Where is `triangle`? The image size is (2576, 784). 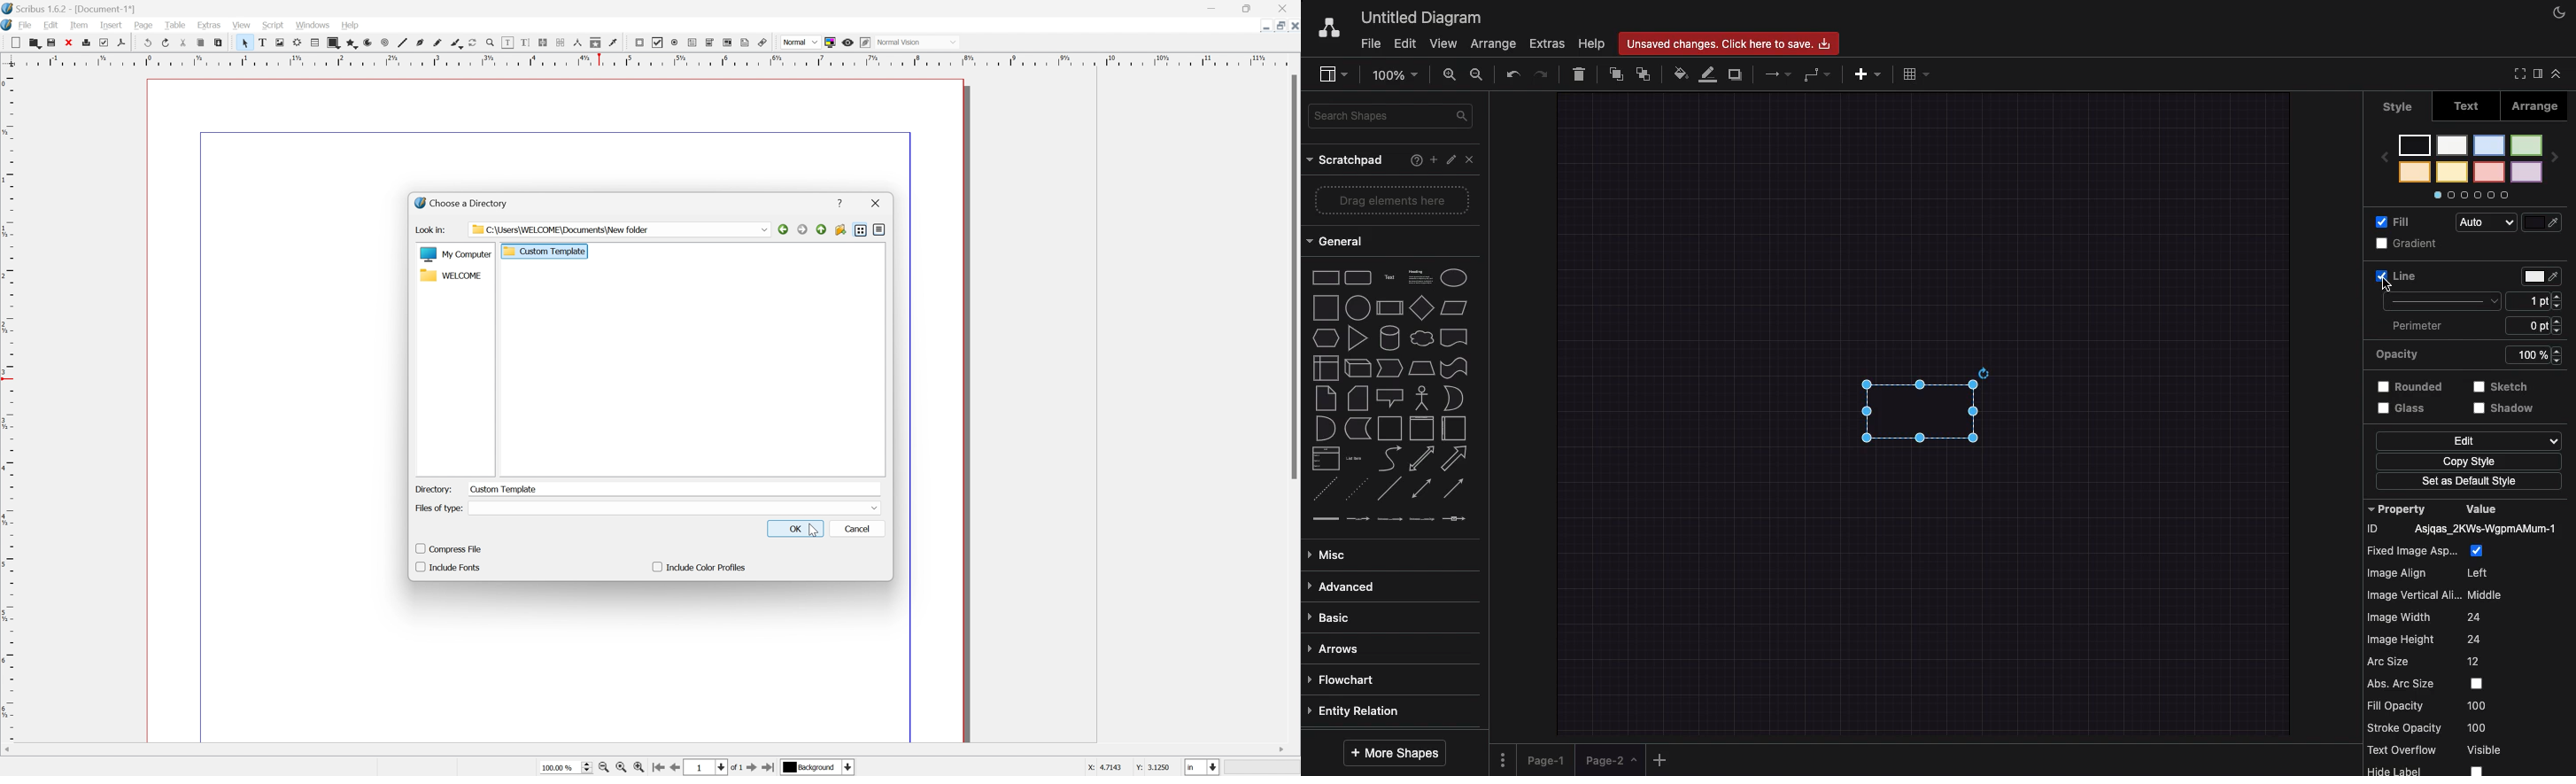 triangle is located at coordinates (1357, 338).